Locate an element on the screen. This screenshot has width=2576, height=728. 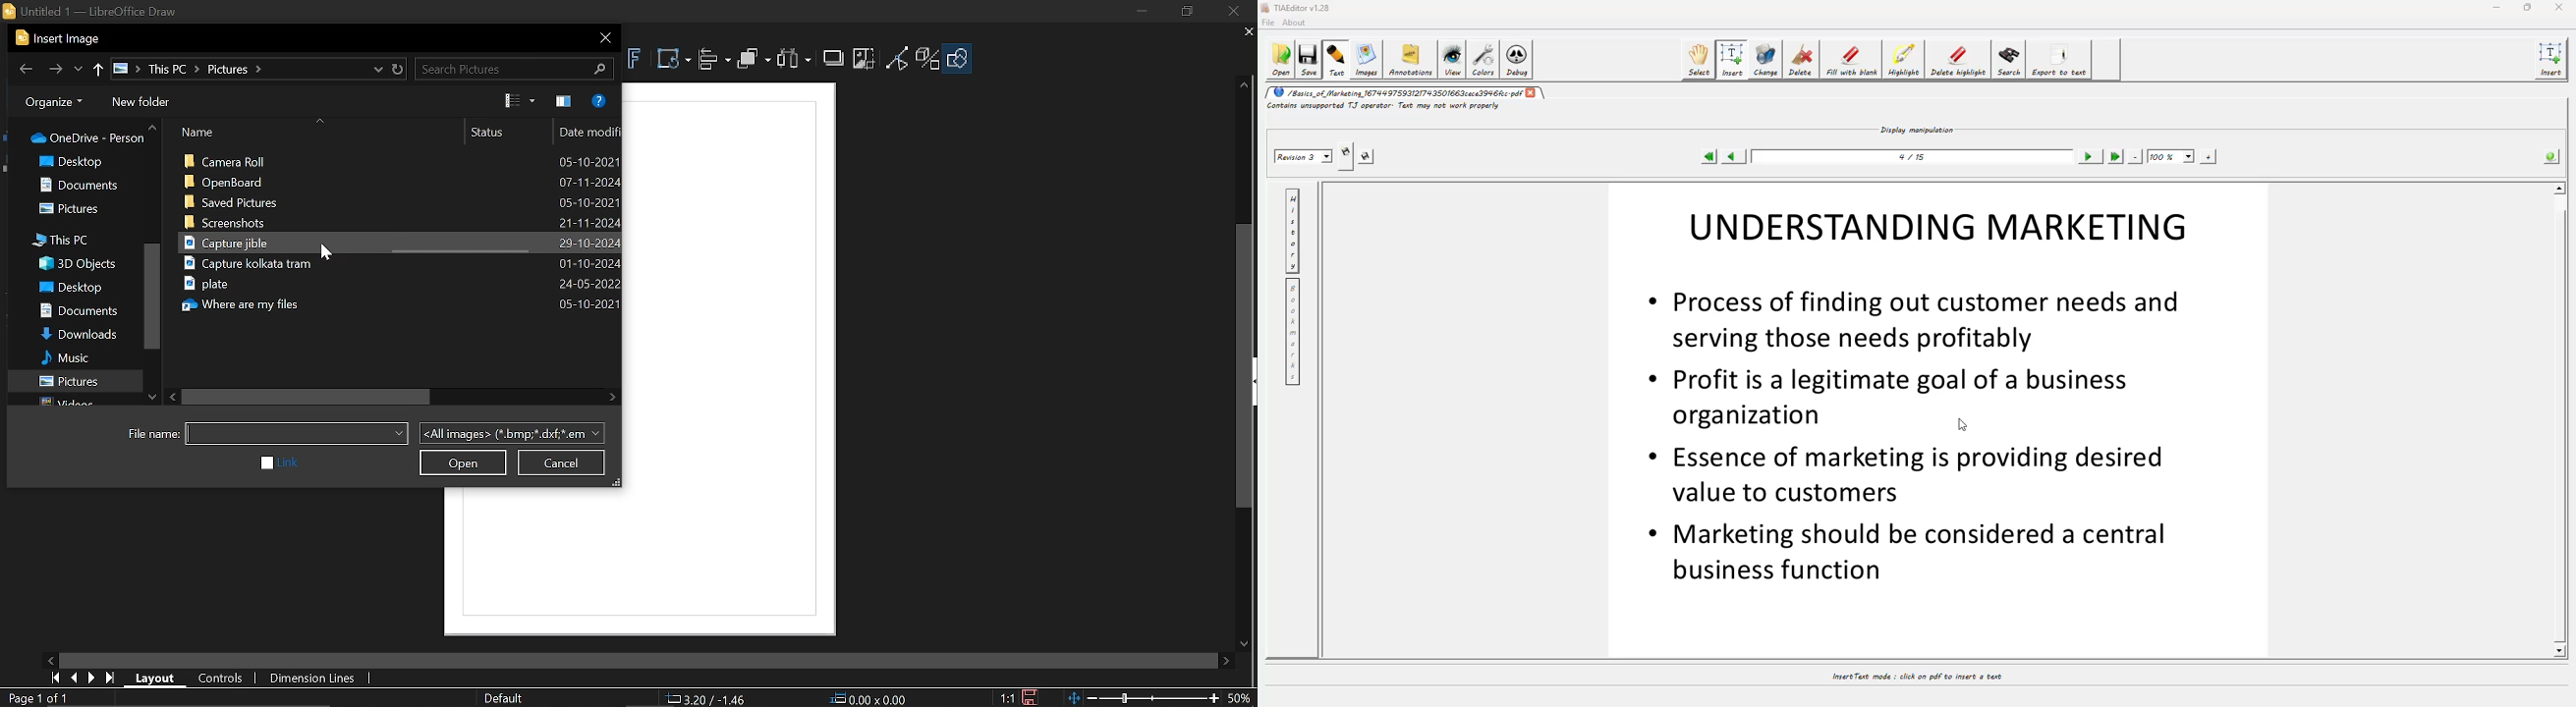
move down is located at coordinates (1250, 644).